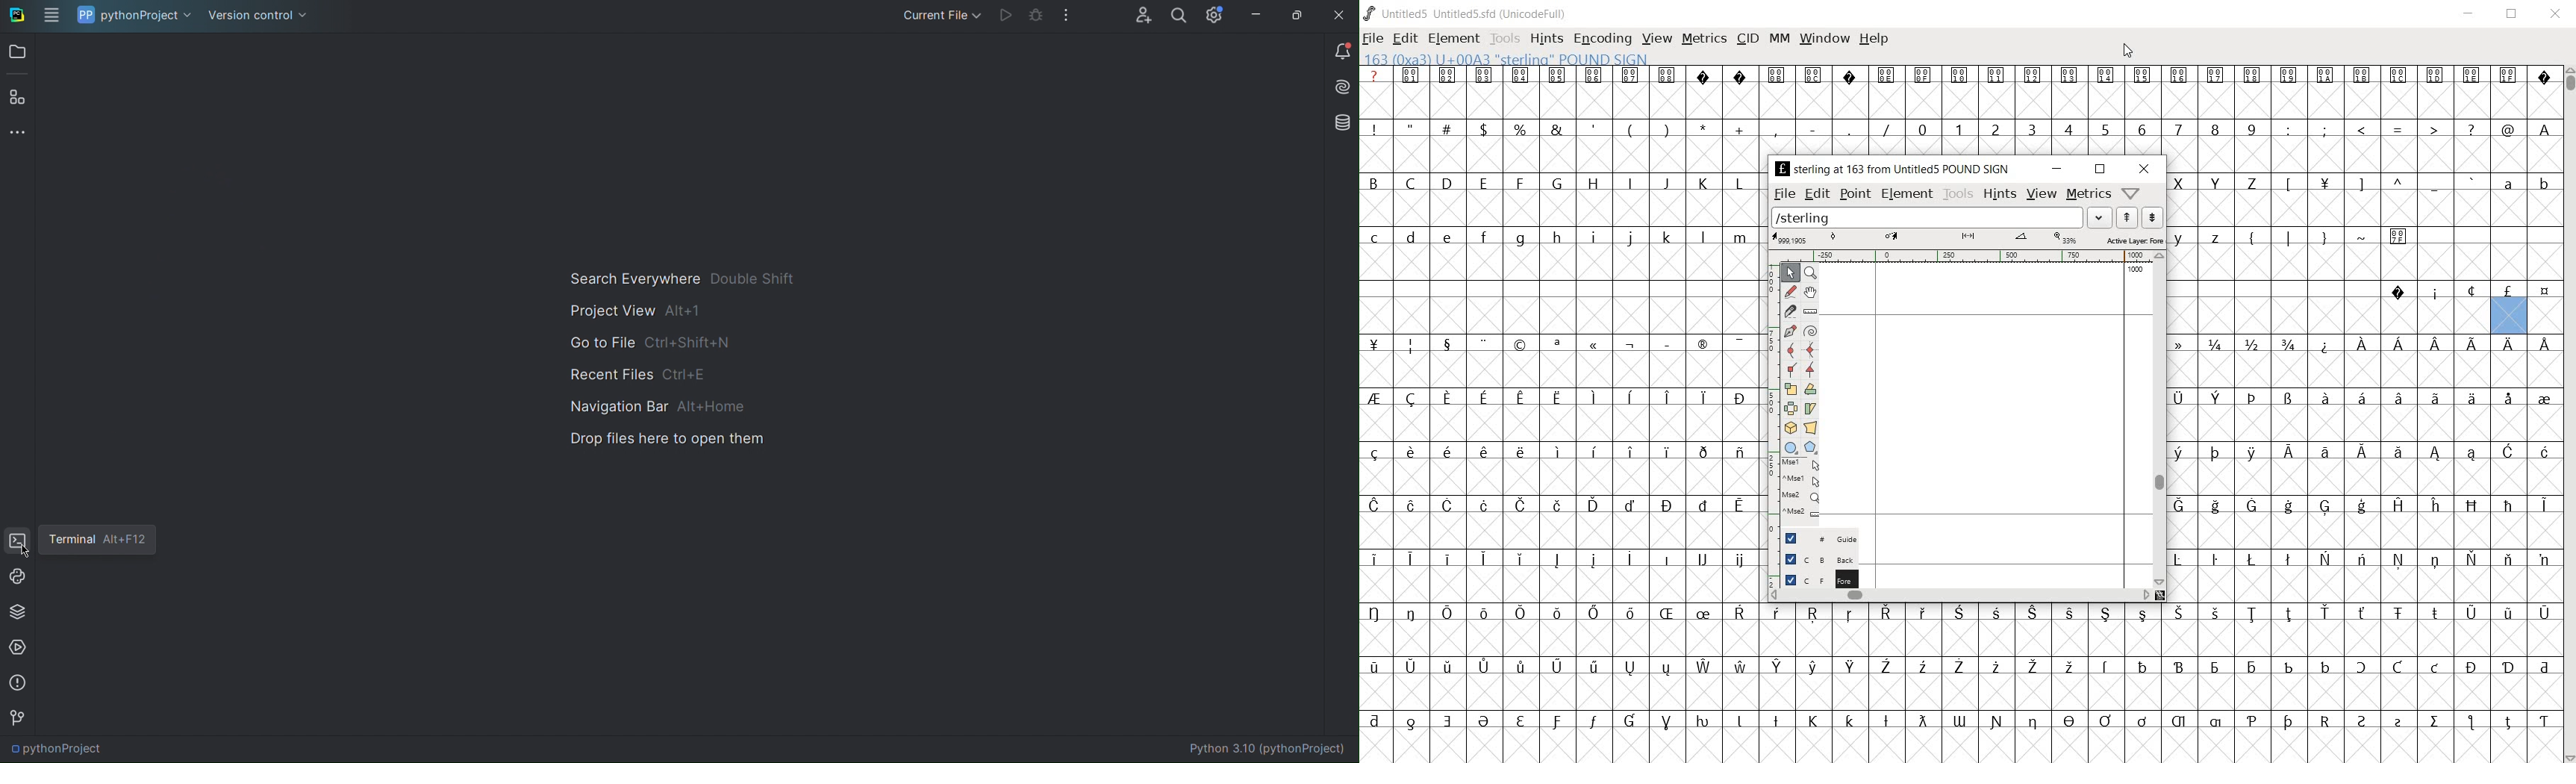 This screenshot has width=2576, height=784. I want to click on Symbol, so click(2398, 77).